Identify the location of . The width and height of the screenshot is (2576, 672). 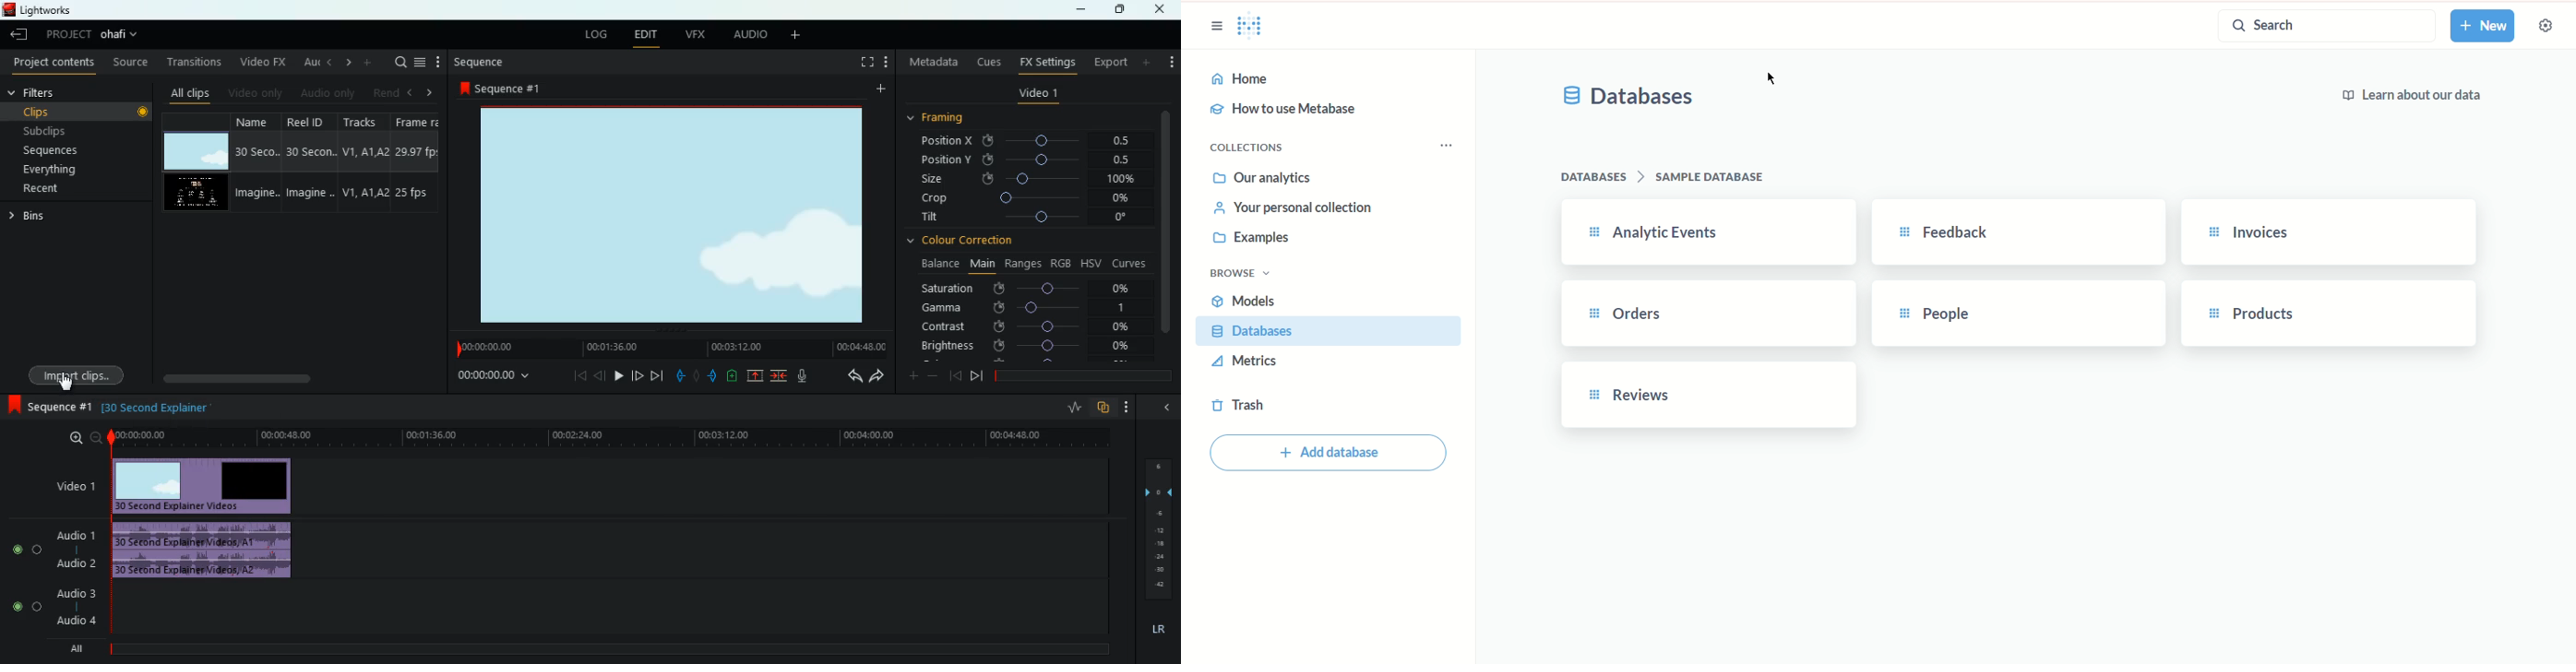
(1029, 219).